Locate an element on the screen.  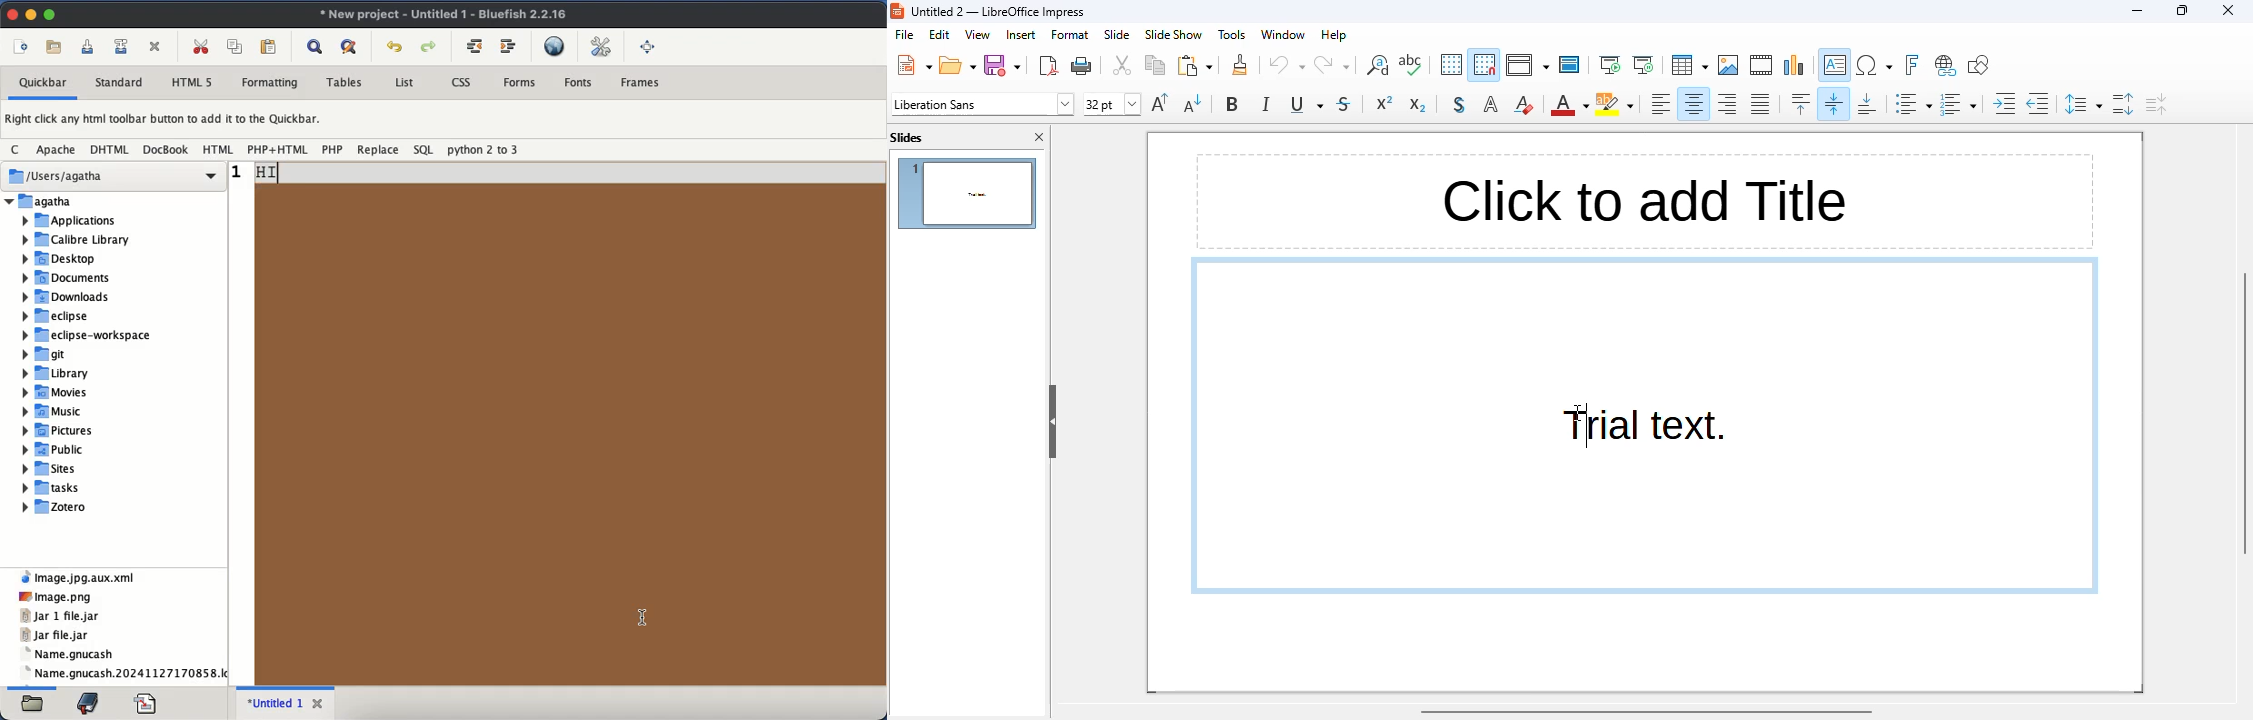
view is located at coordinates (978, 34).